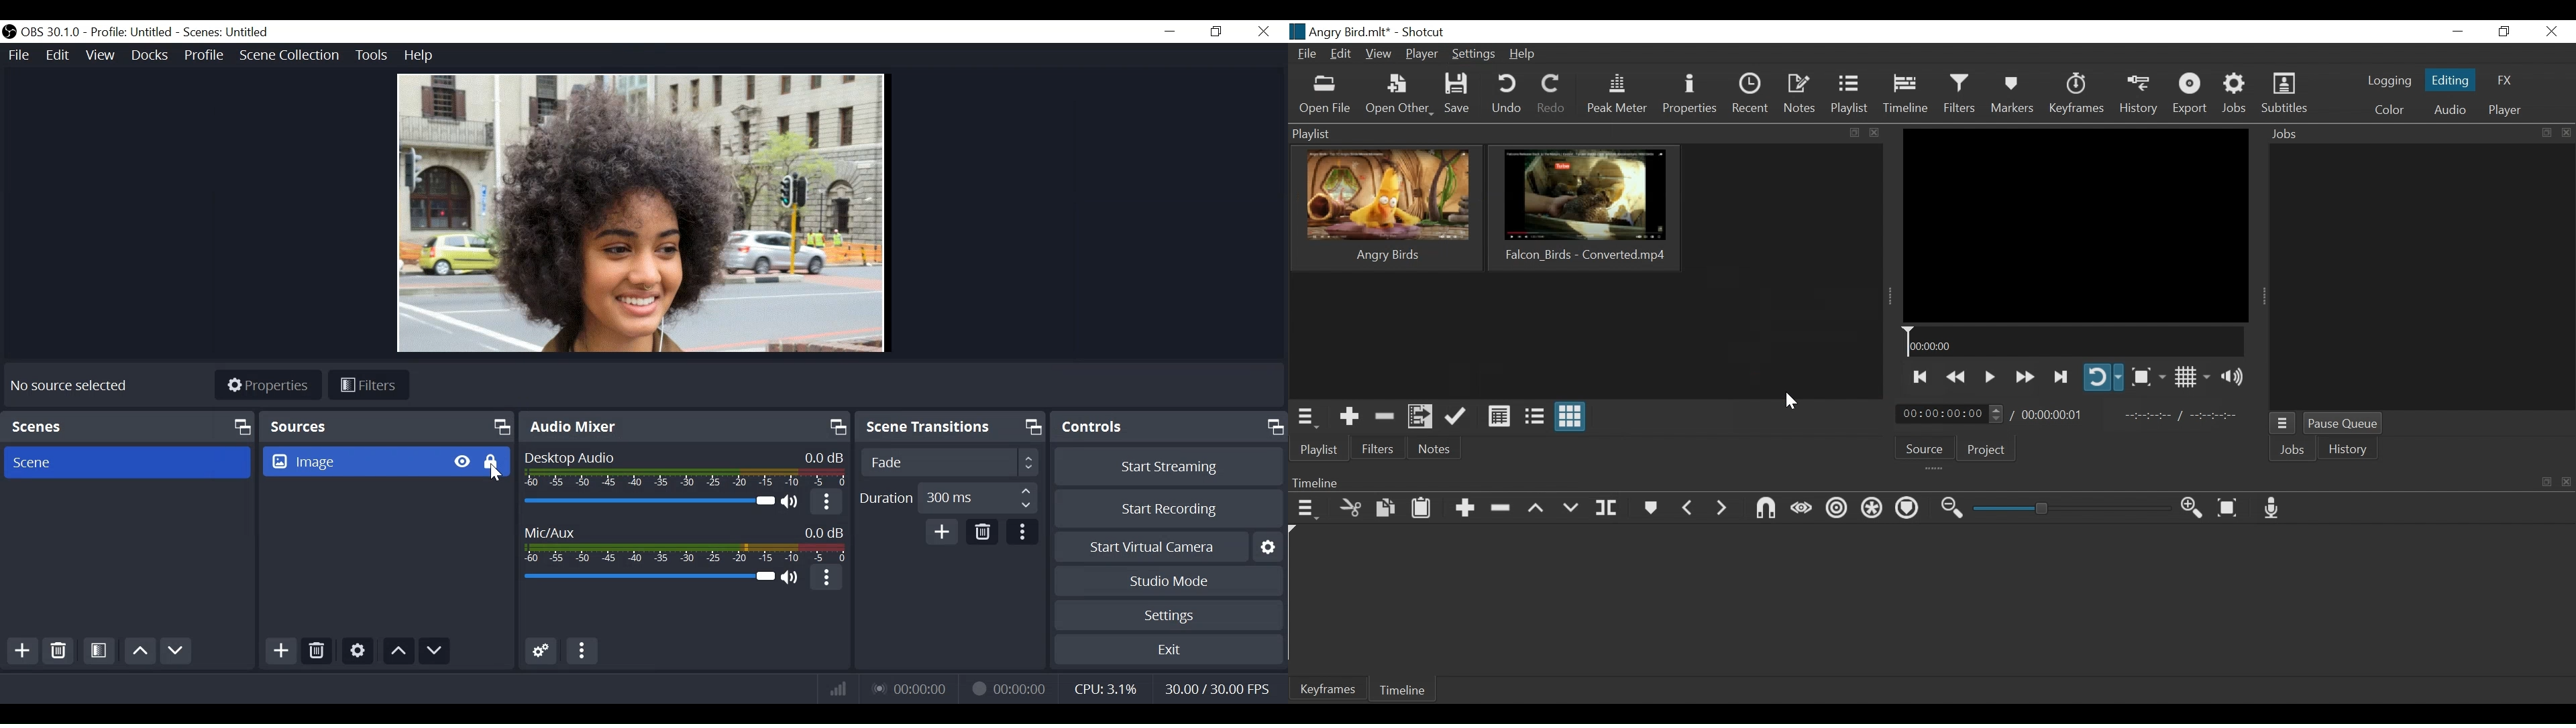 The width and height of the screenshot is (2576, 728). Describe the element at coordinates (2449, 112) in the screenshot. I see `Audio` at that location.